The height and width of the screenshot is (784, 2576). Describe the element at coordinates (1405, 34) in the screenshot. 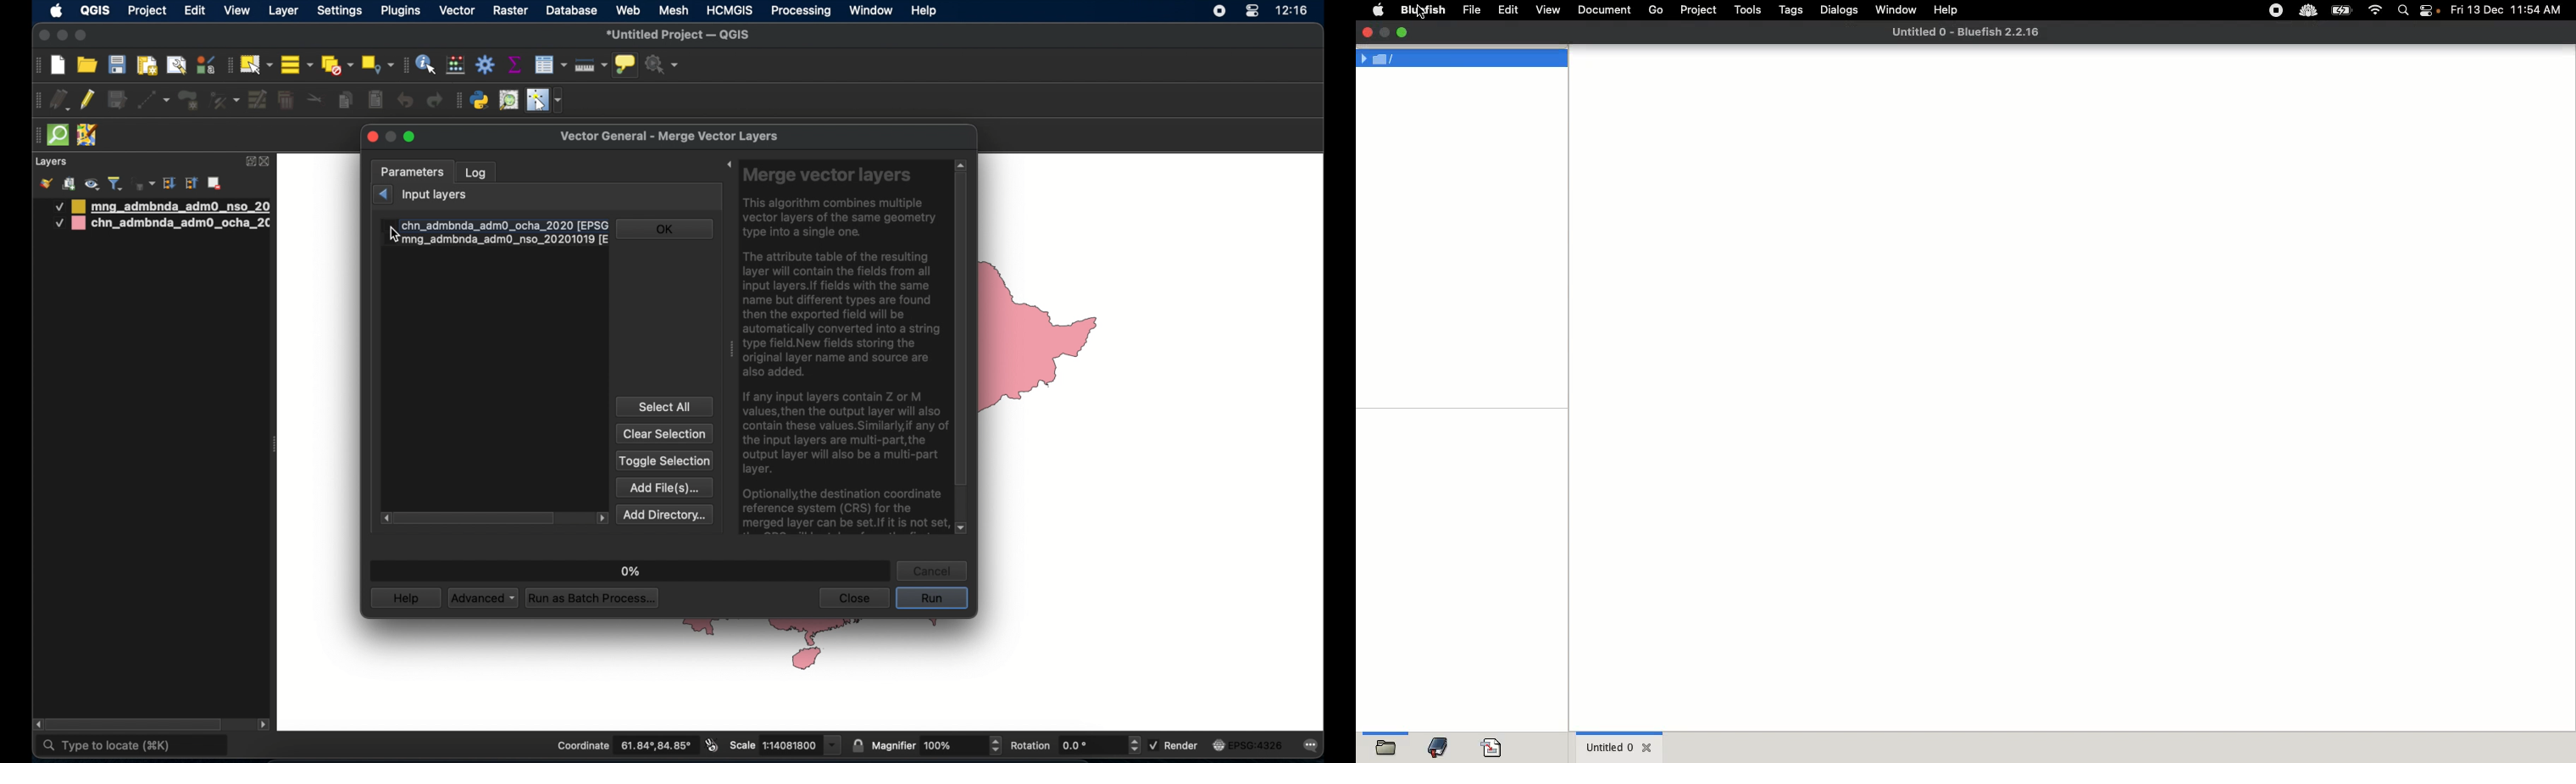

I see `Maximize` at that location.